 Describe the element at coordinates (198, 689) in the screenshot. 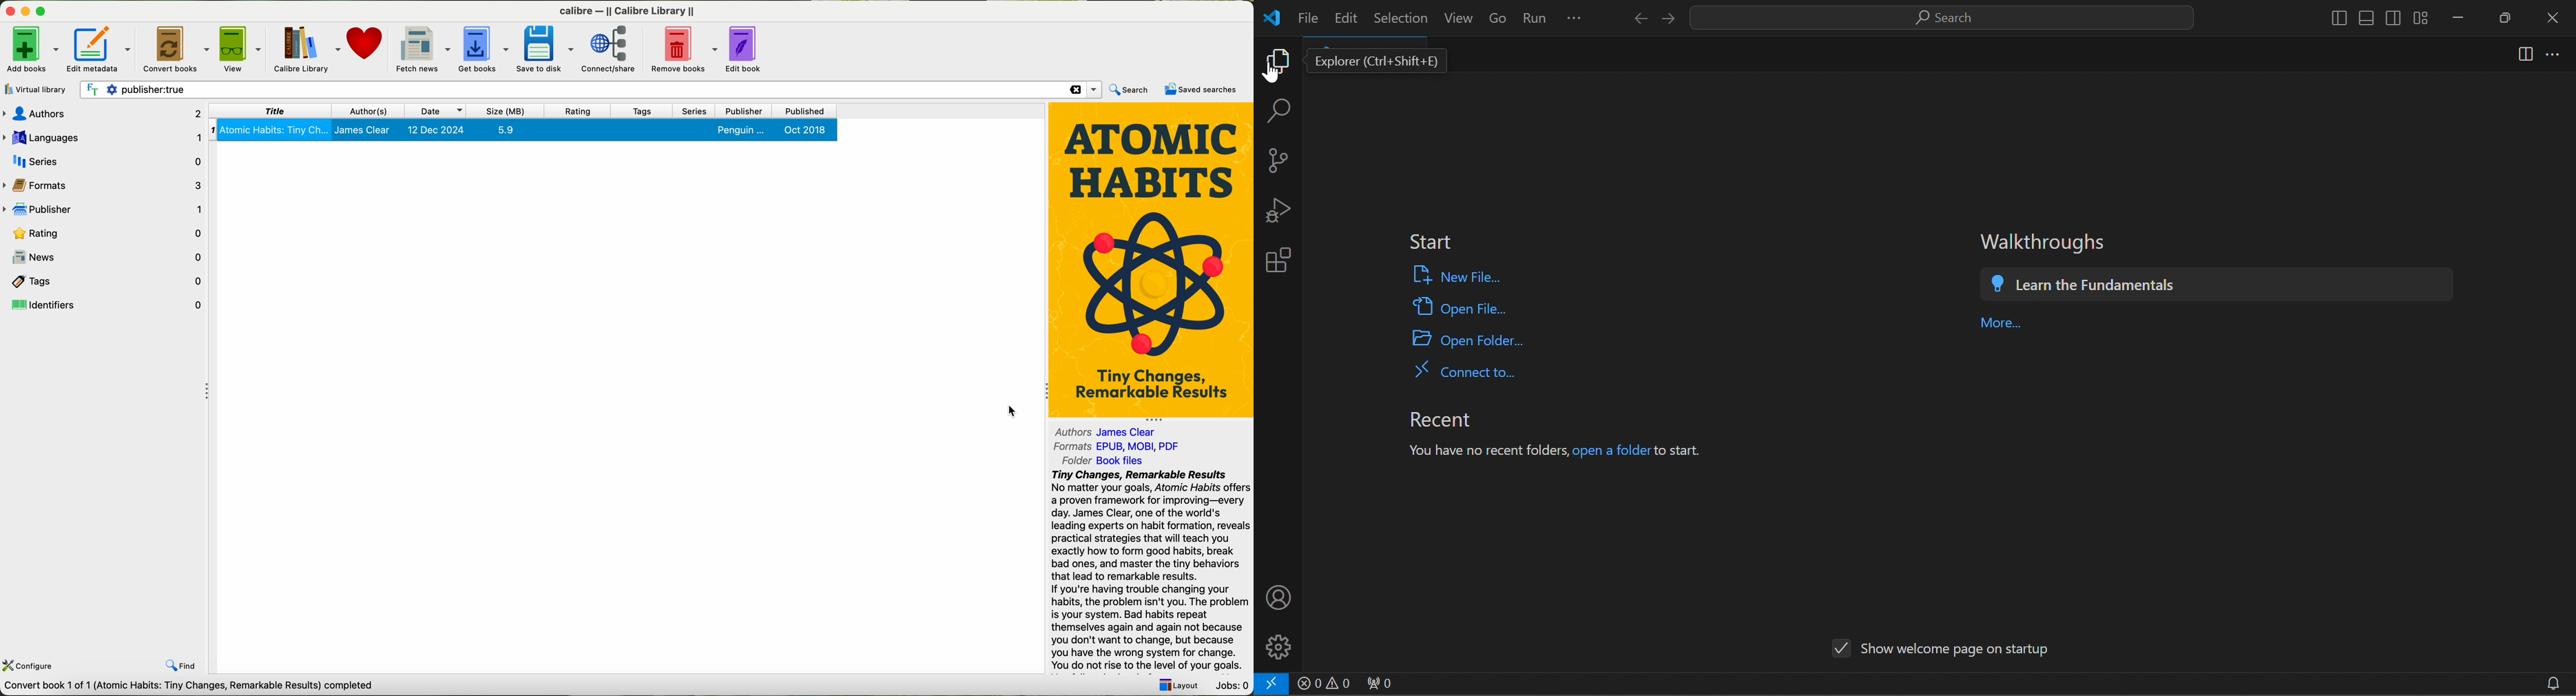

I see `data` at that location.